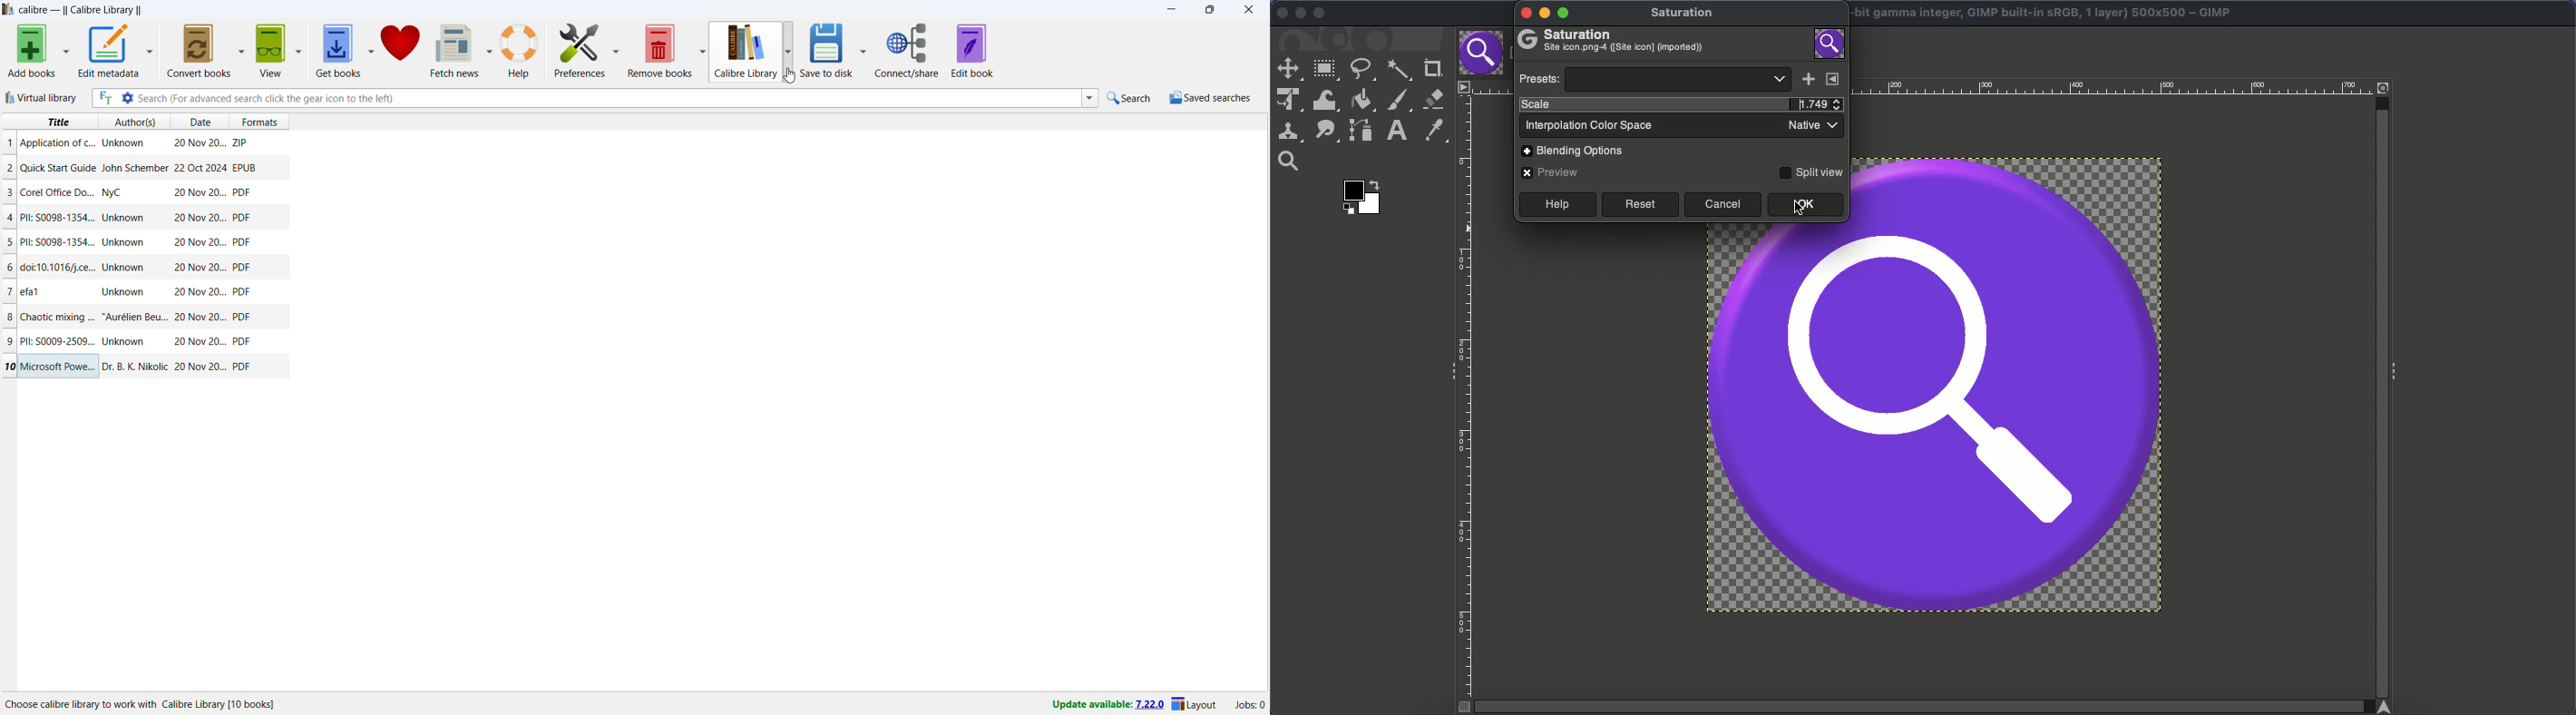  Describe the element at coordinates (1325, 132) in the screenshot. I see `Smudge tool` at that location.